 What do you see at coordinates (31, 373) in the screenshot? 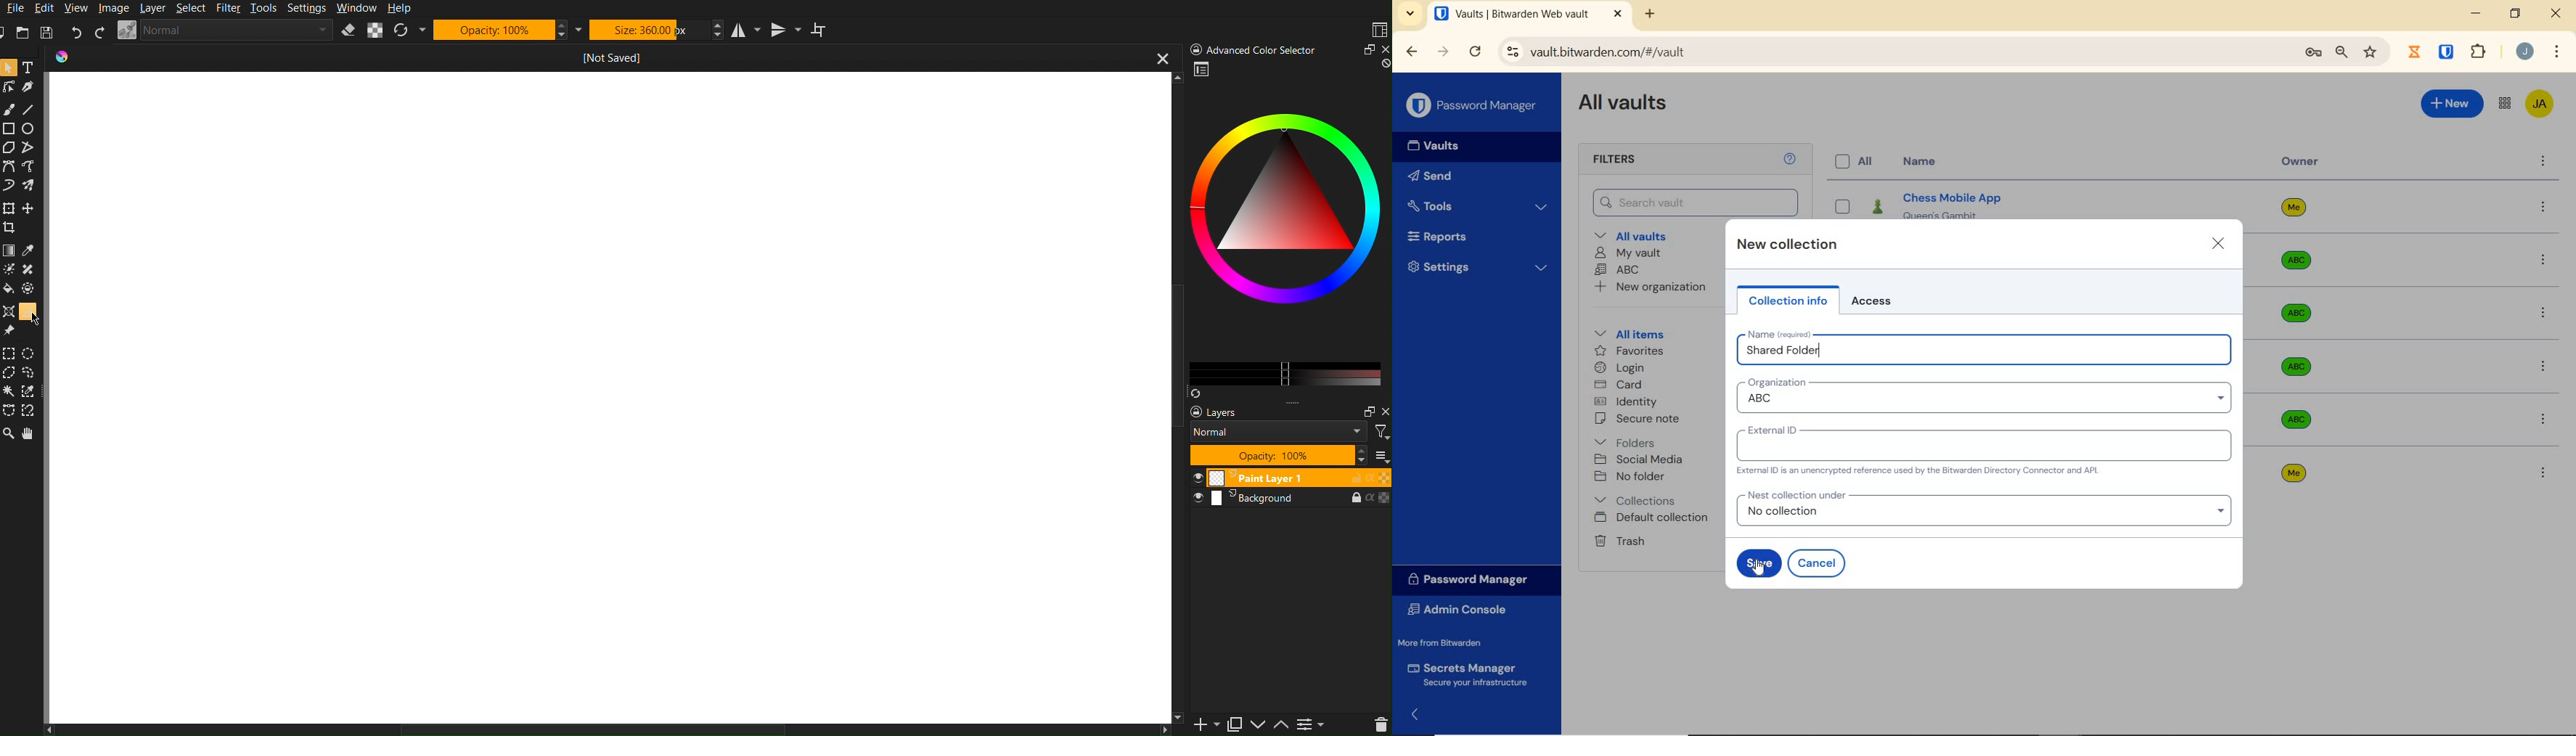
I see `Free Shape Marquee Tool` at bounding box center [31, 373].